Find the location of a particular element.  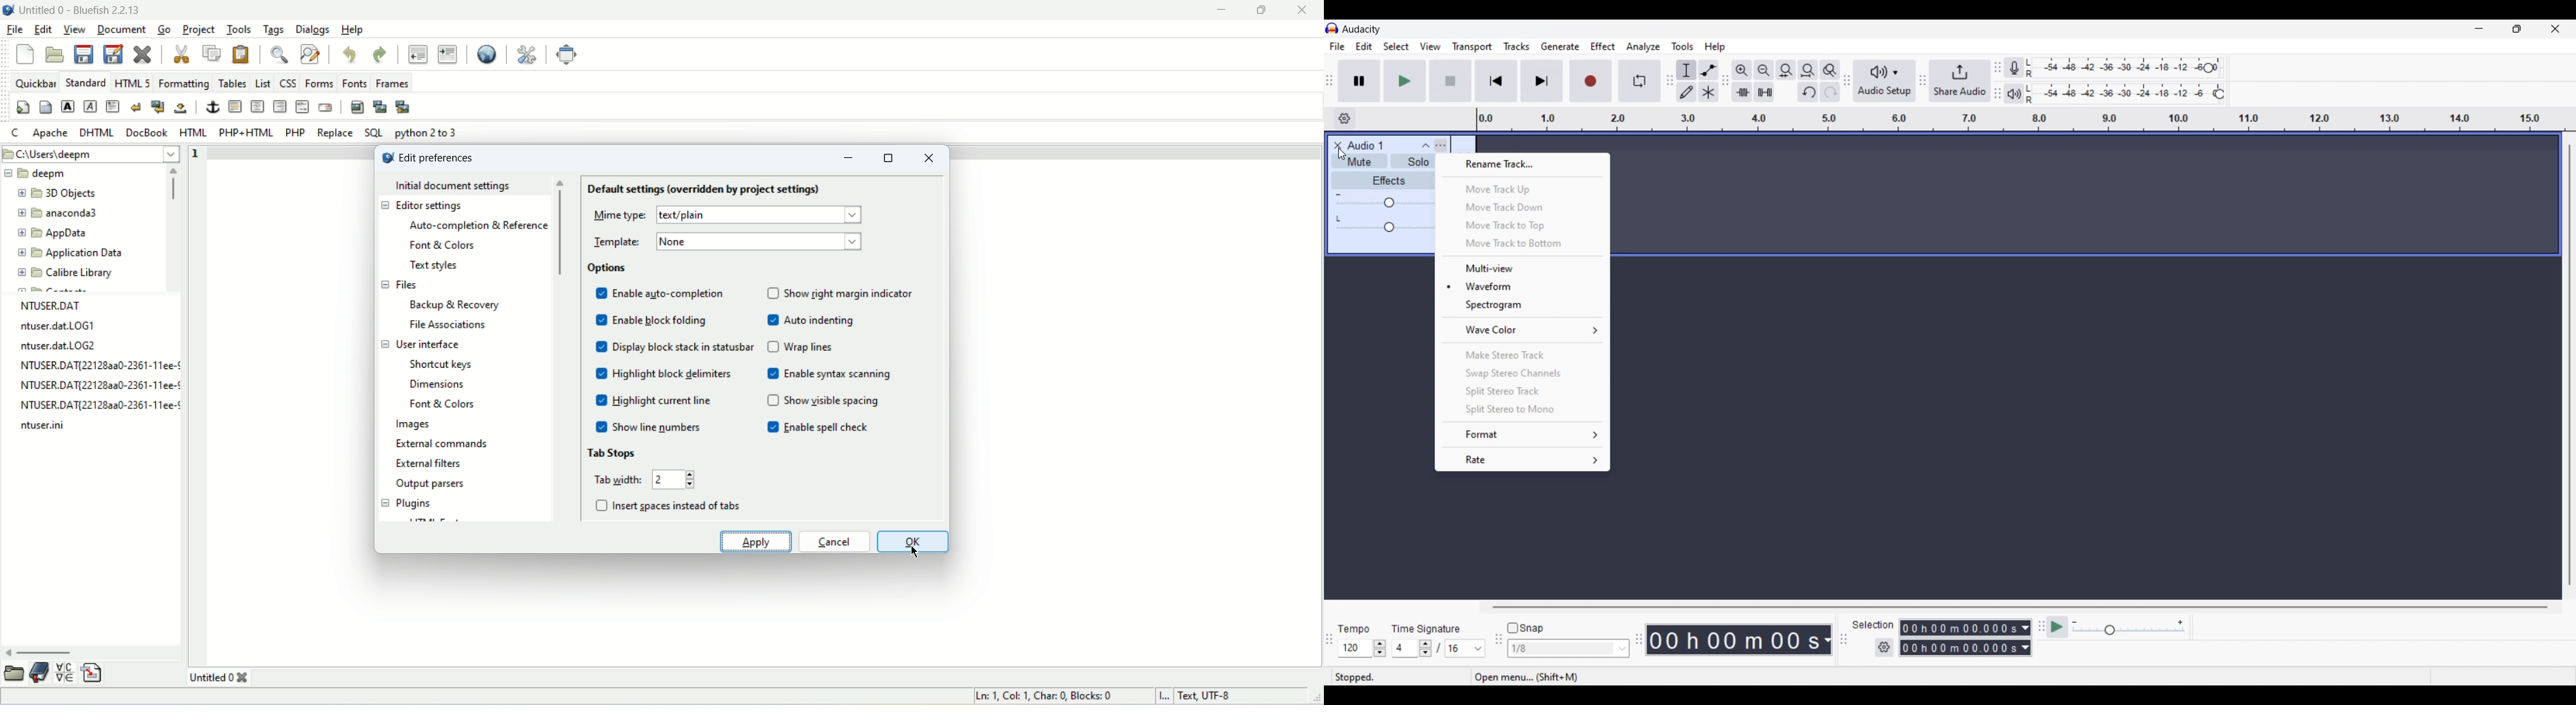

Zoom out is located at coordinates (1764, 70).